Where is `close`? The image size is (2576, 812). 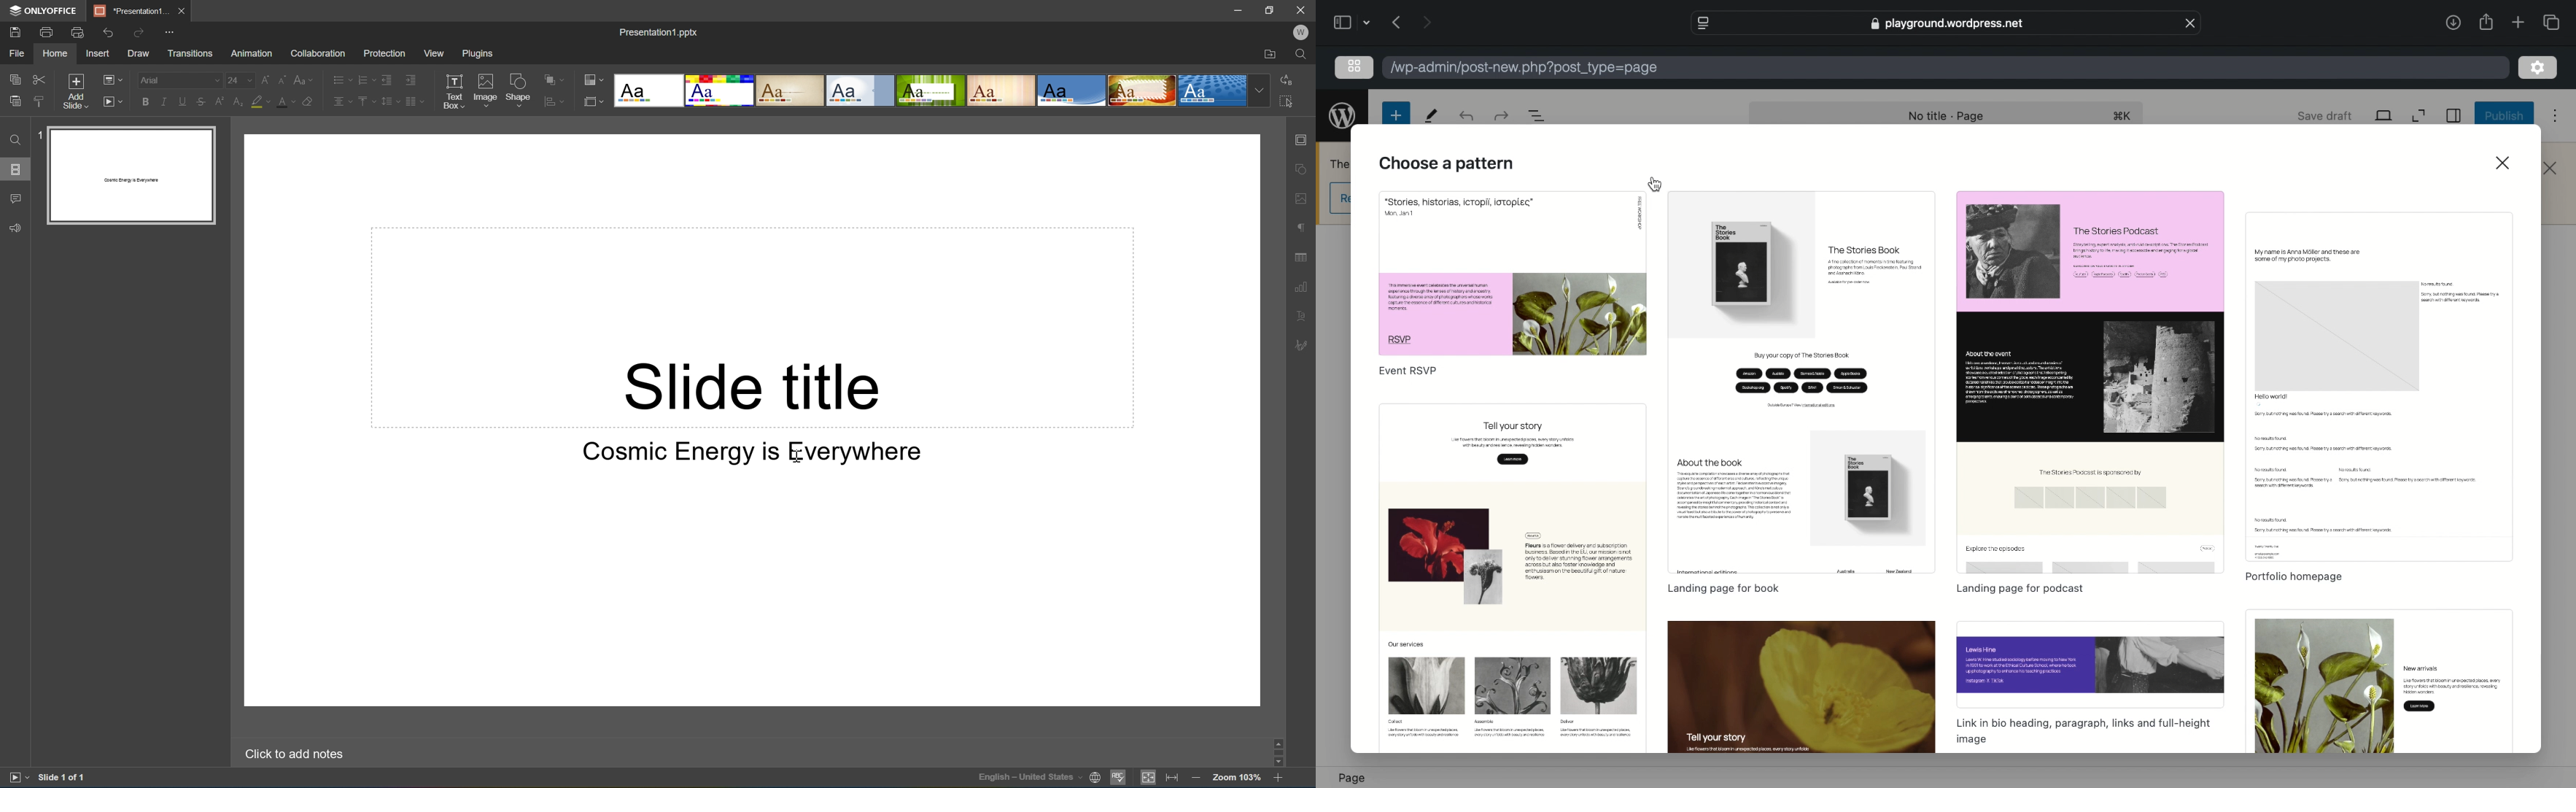
close is located at coordinates (2550, 169).